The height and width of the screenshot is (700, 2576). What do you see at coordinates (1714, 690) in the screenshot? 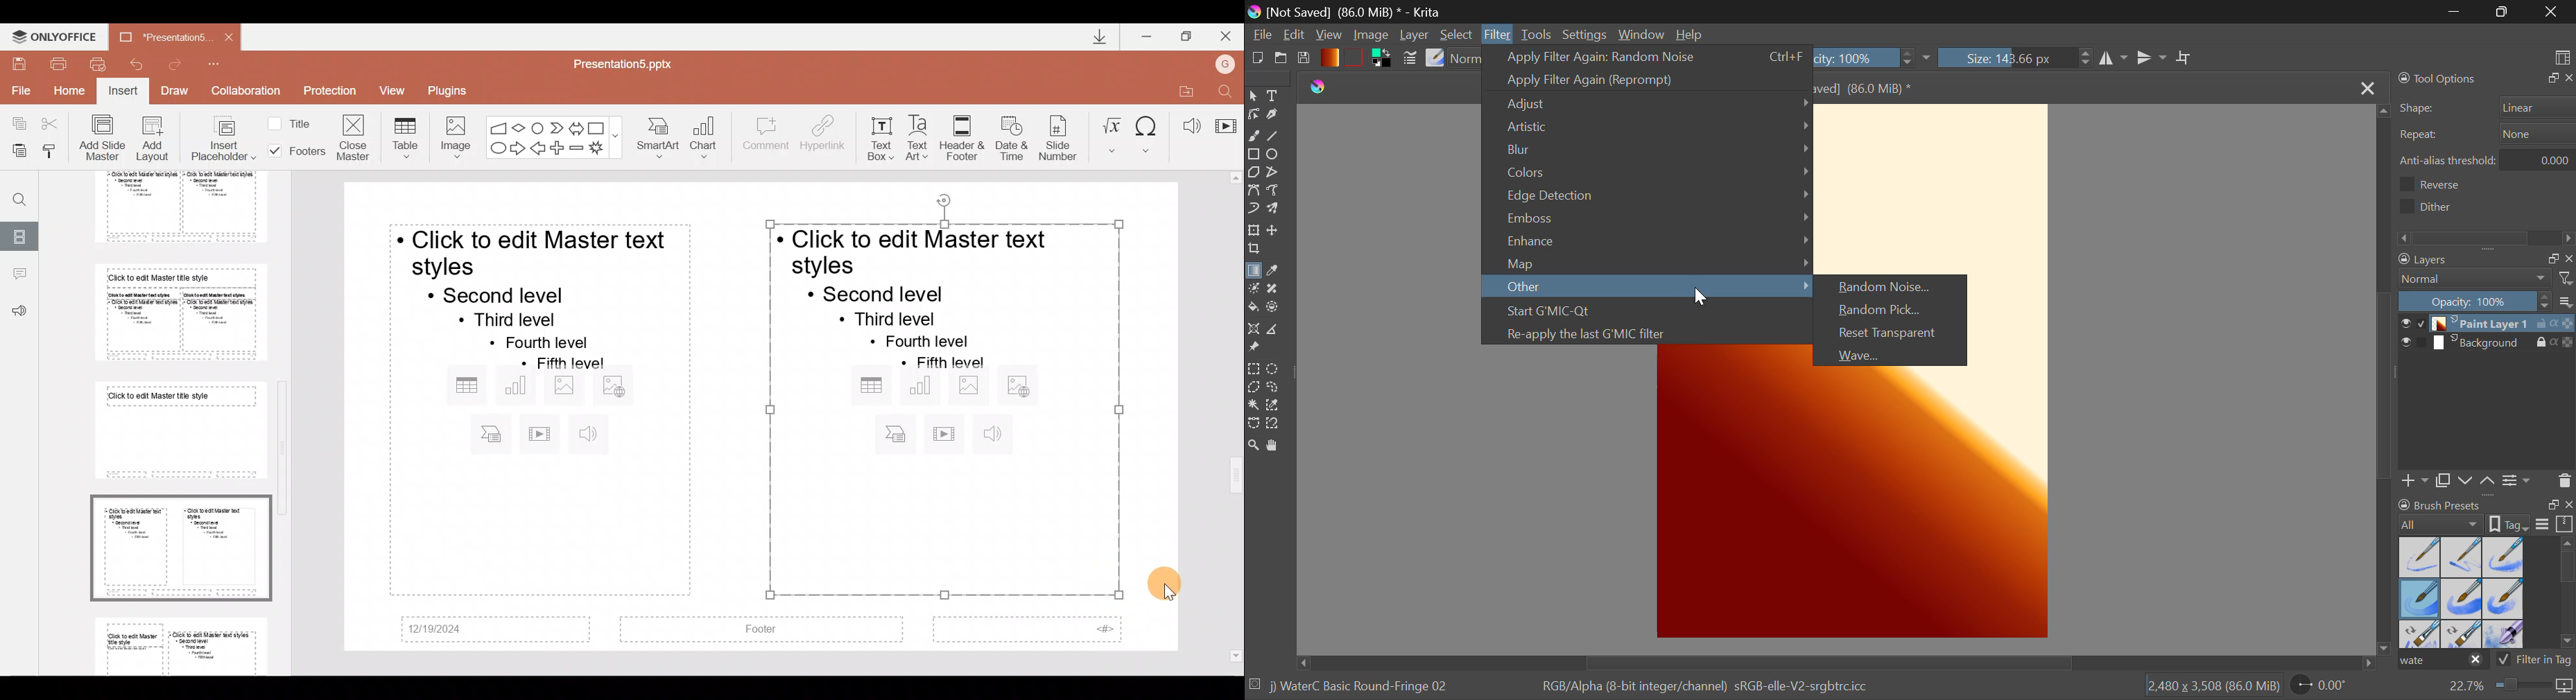
I see `rgb/alpha(8-bit integer/channel) srgb-elle-v2-srgbtrc.icc` at bounding box center [1714, 690].